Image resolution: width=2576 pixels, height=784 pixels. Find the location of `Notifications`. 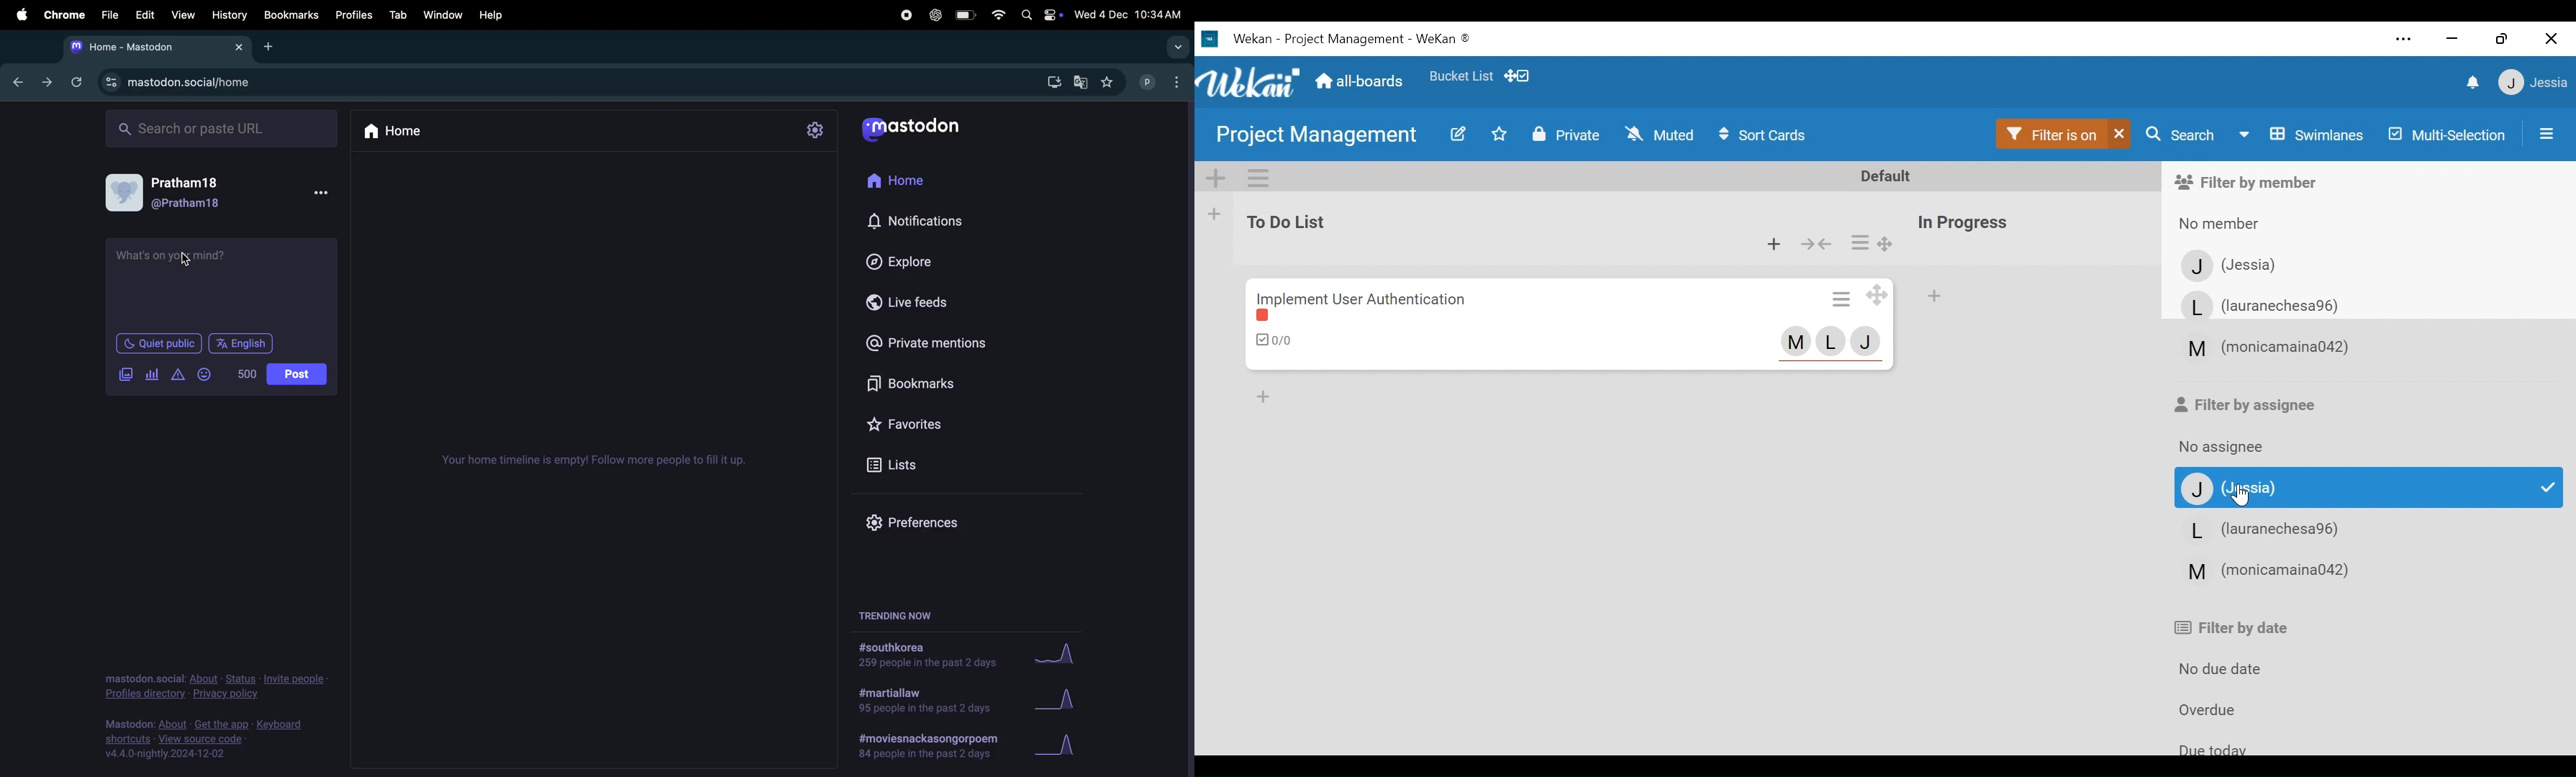

Notifications is located at coordinates (917, 222).